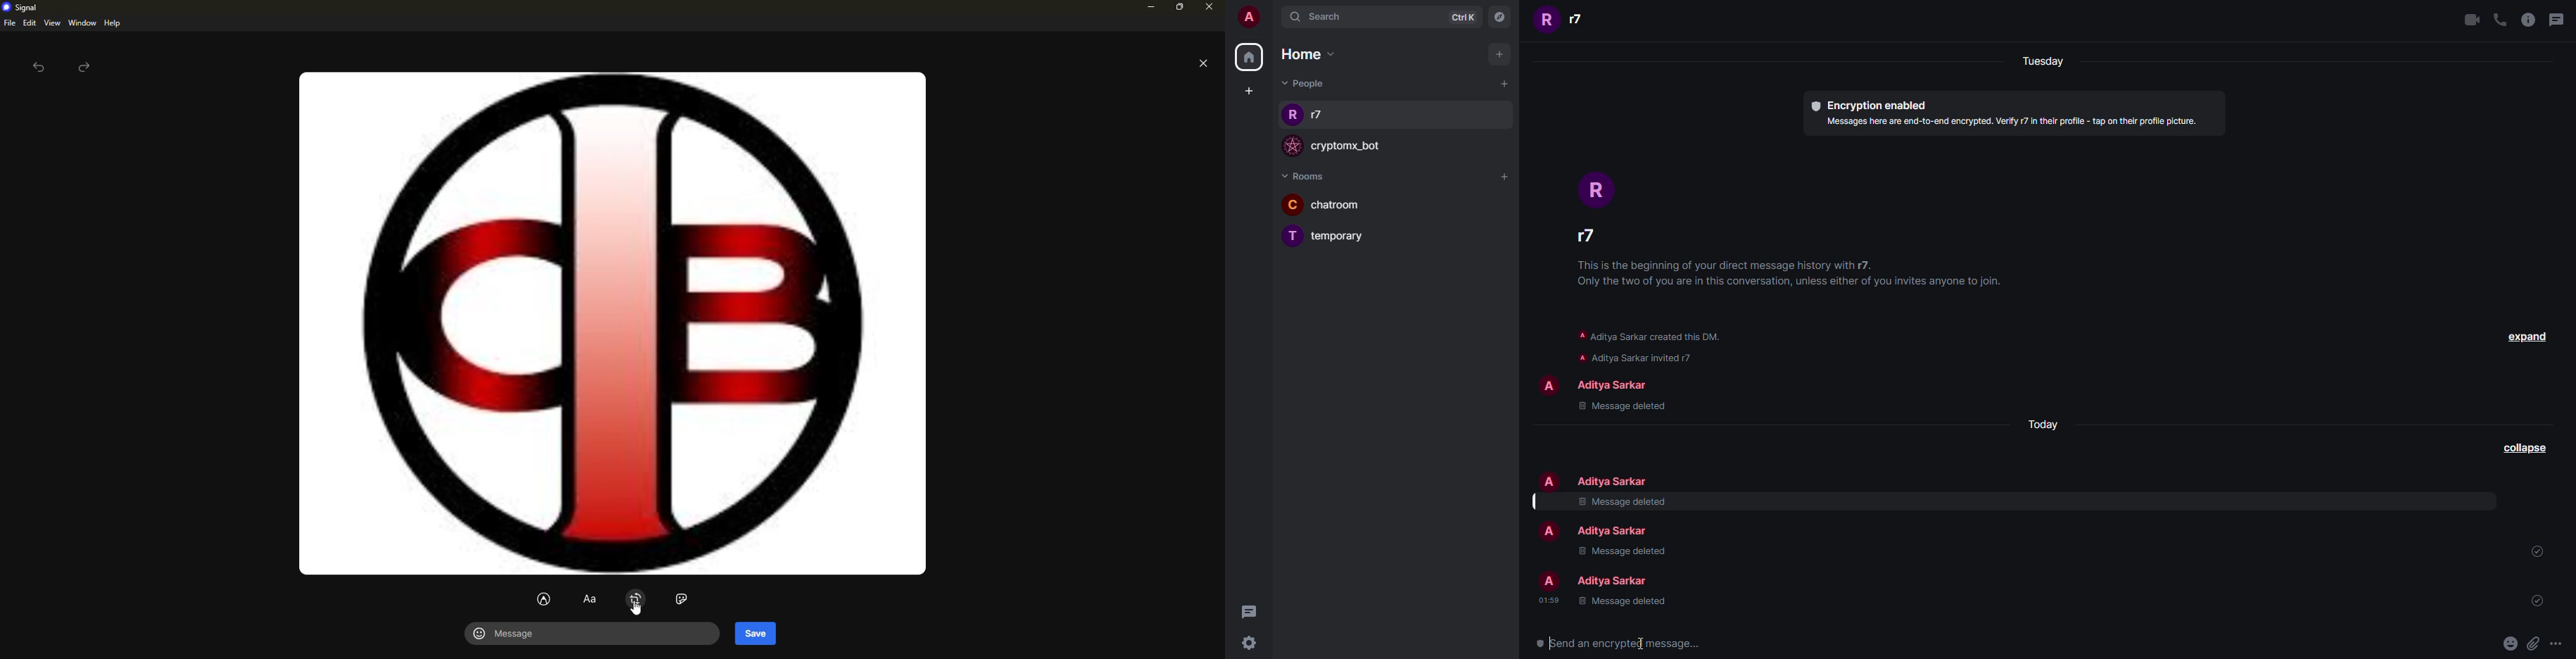 This screenshot has height=672, width=2576. What do you see at coordinates (683, 599) in the screenshot?
I see `sticker` at bounding box center [683, 599].